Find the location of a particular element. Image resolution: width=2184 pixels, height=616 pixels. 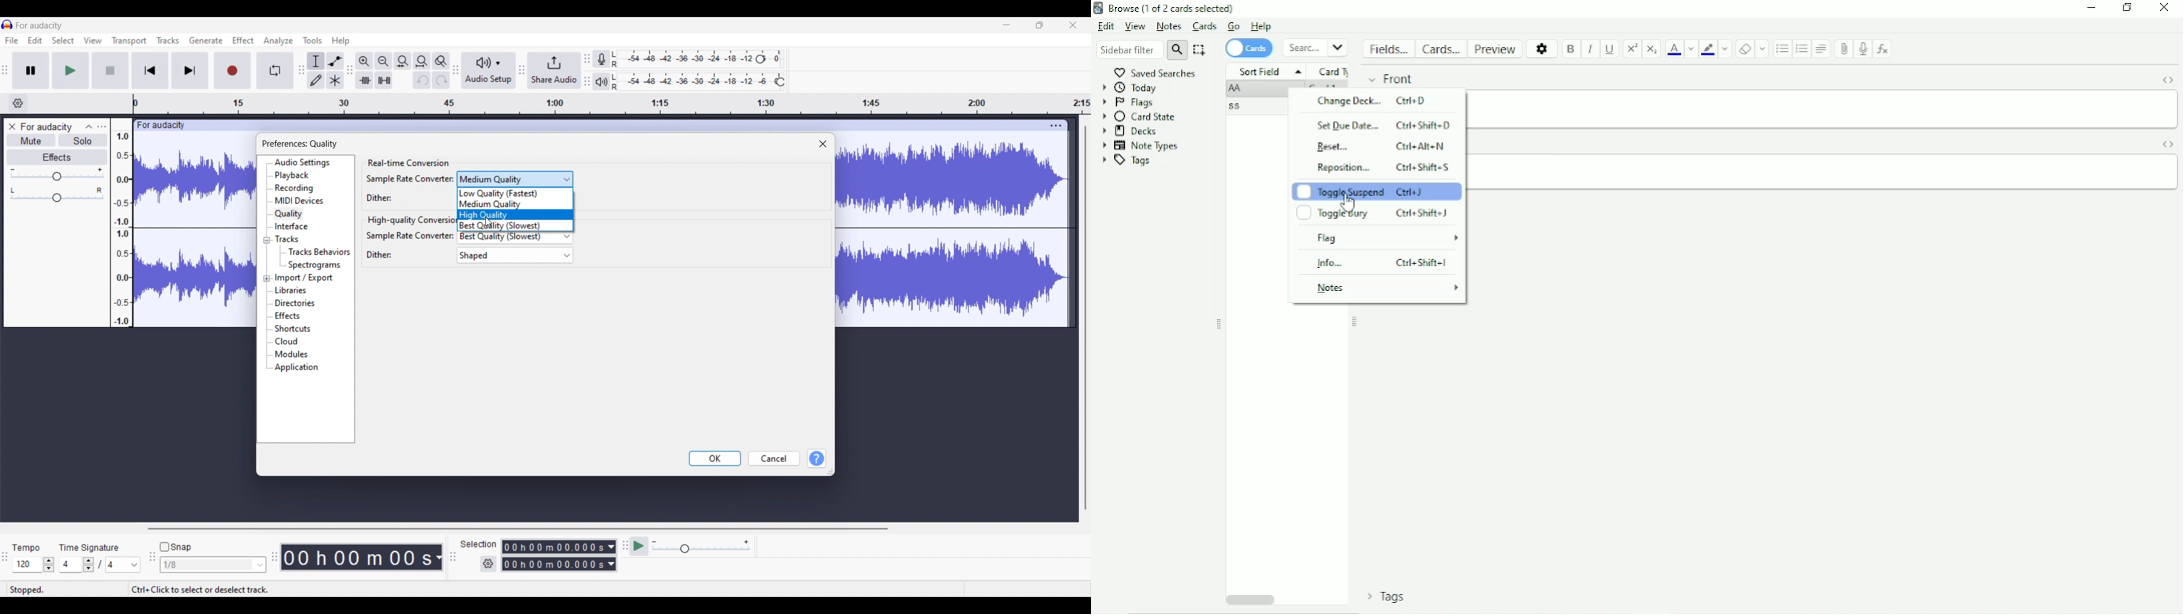

Close is located at coordinates (2163, 9).